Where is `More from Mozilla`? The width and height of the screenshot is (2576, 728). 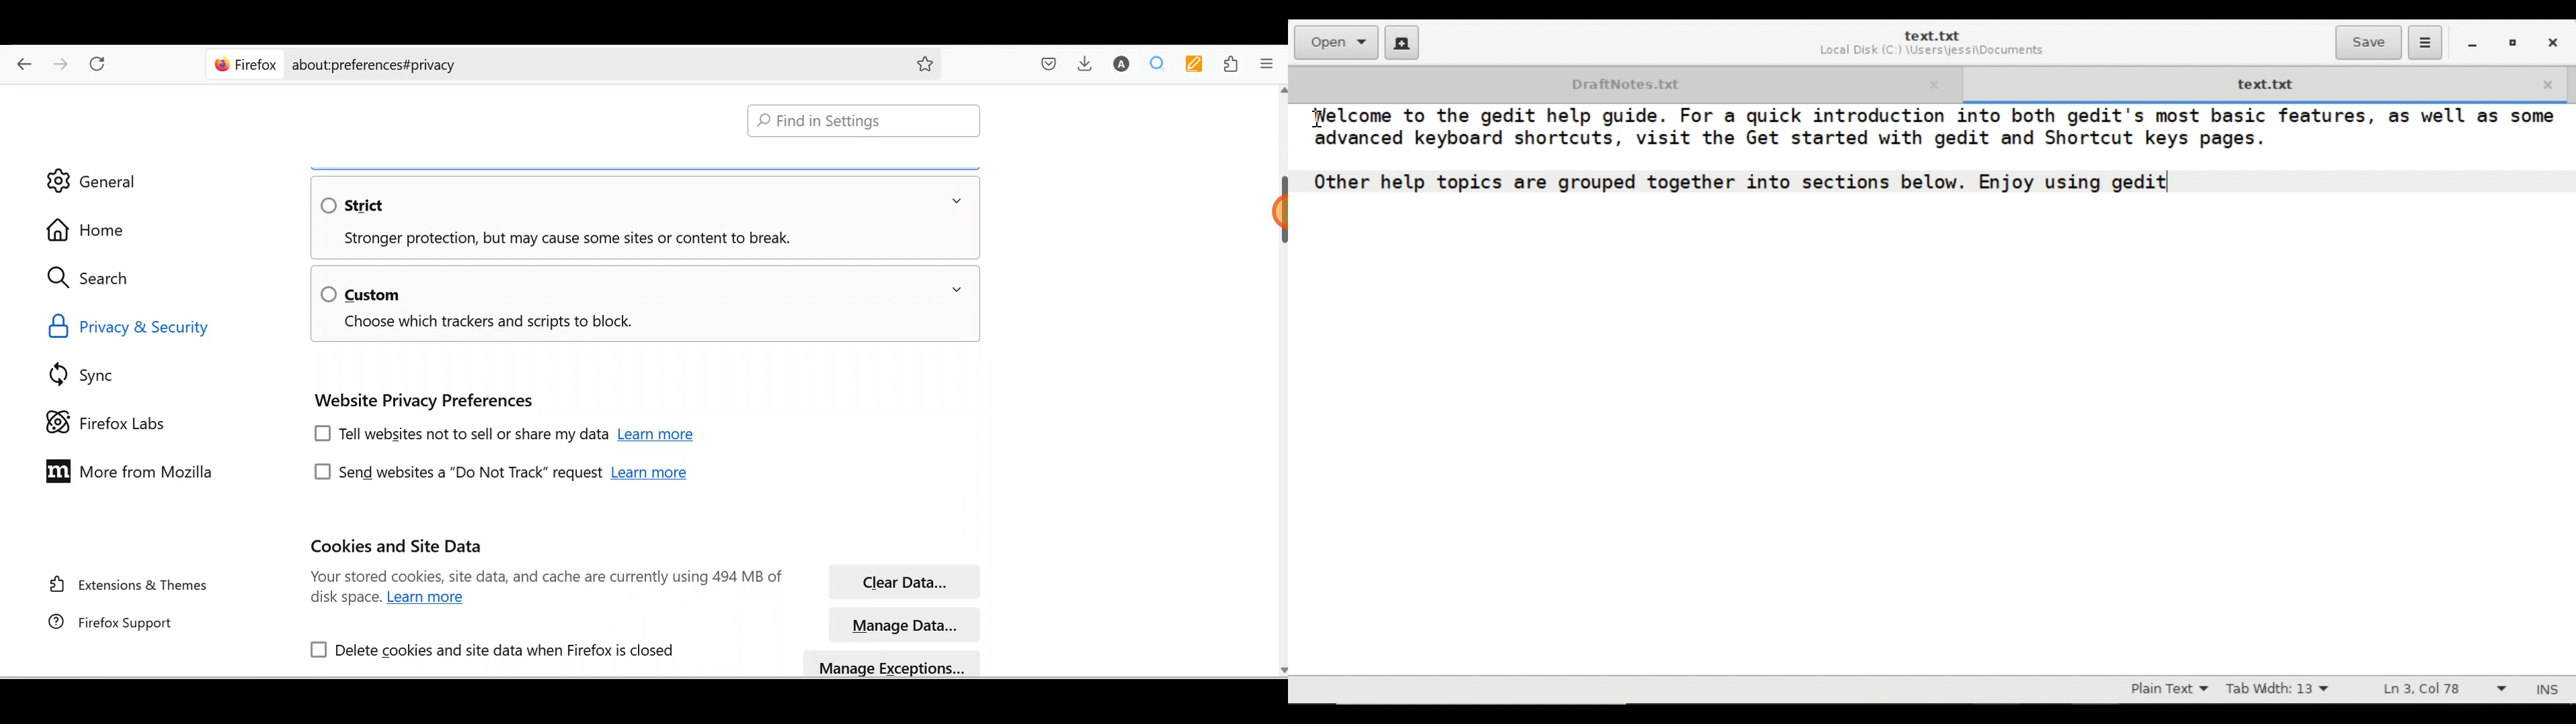 More from Mozilla is located at coordinates (133, 477).